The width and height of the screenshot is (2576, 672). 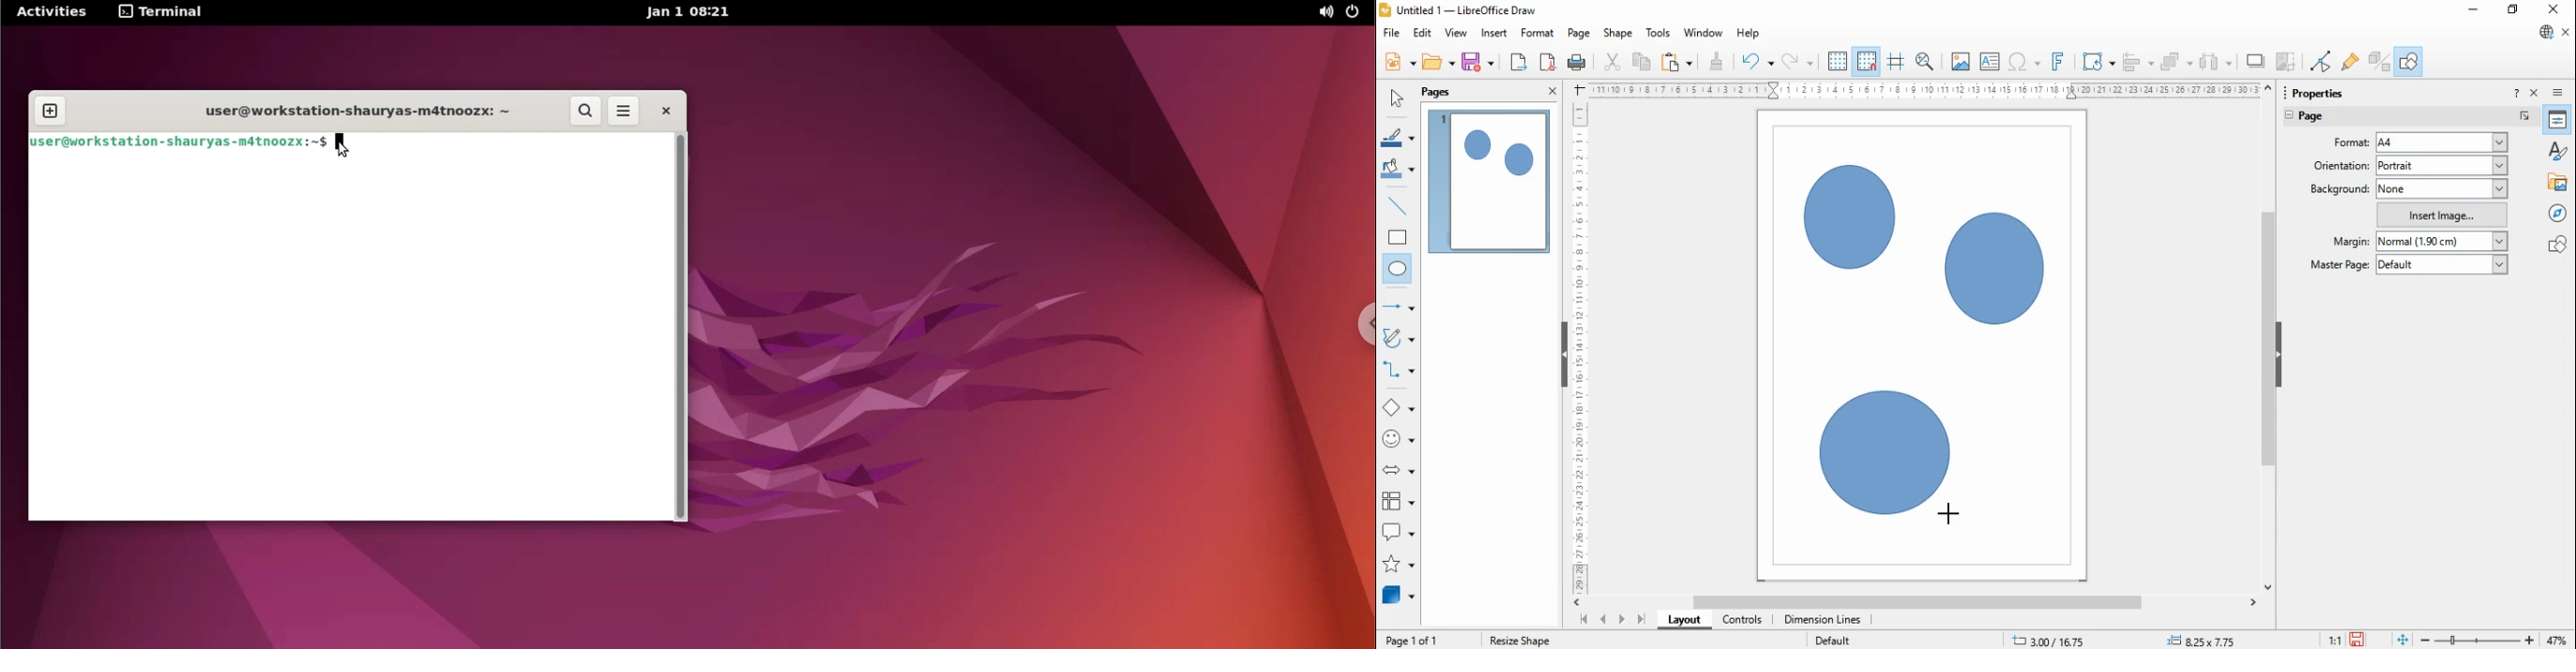 I want to click on connectors, so click(x=1399, y=370).